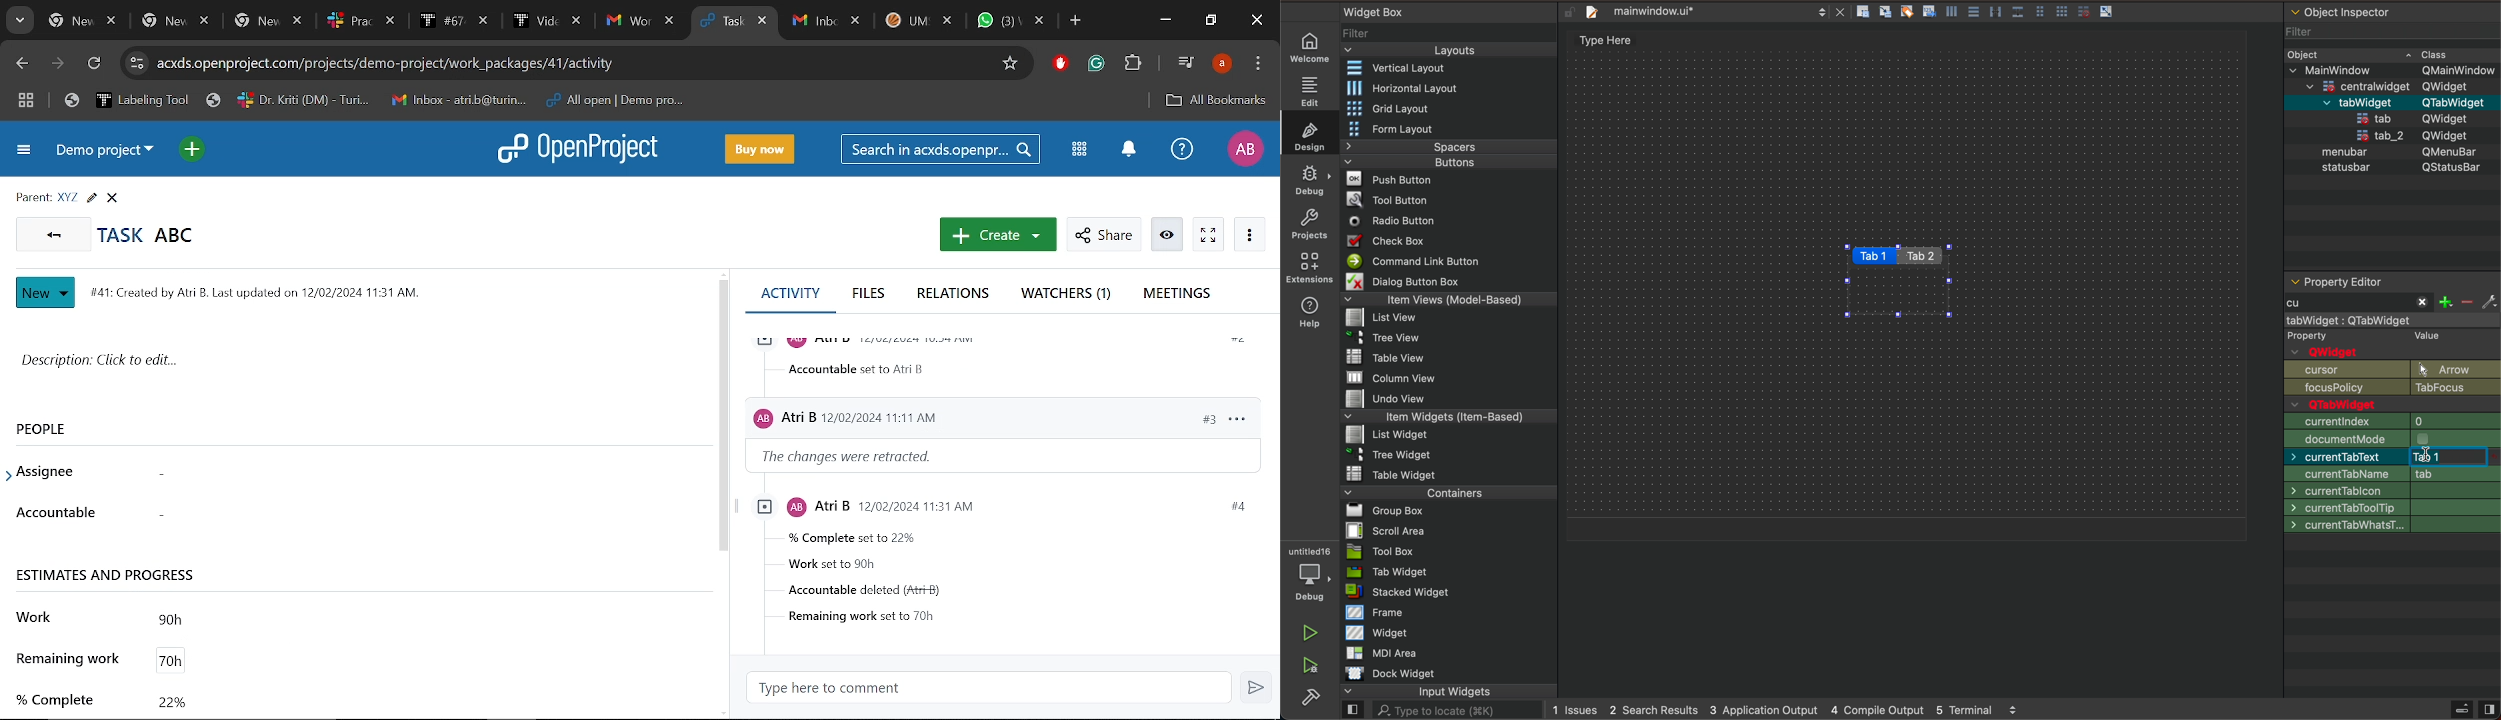 The width and height of the screenshot is (2520, 728). What do you see at coordinates (1311, 89) in the screenshot?
I see `edit` at bounding box center [1311, 89].